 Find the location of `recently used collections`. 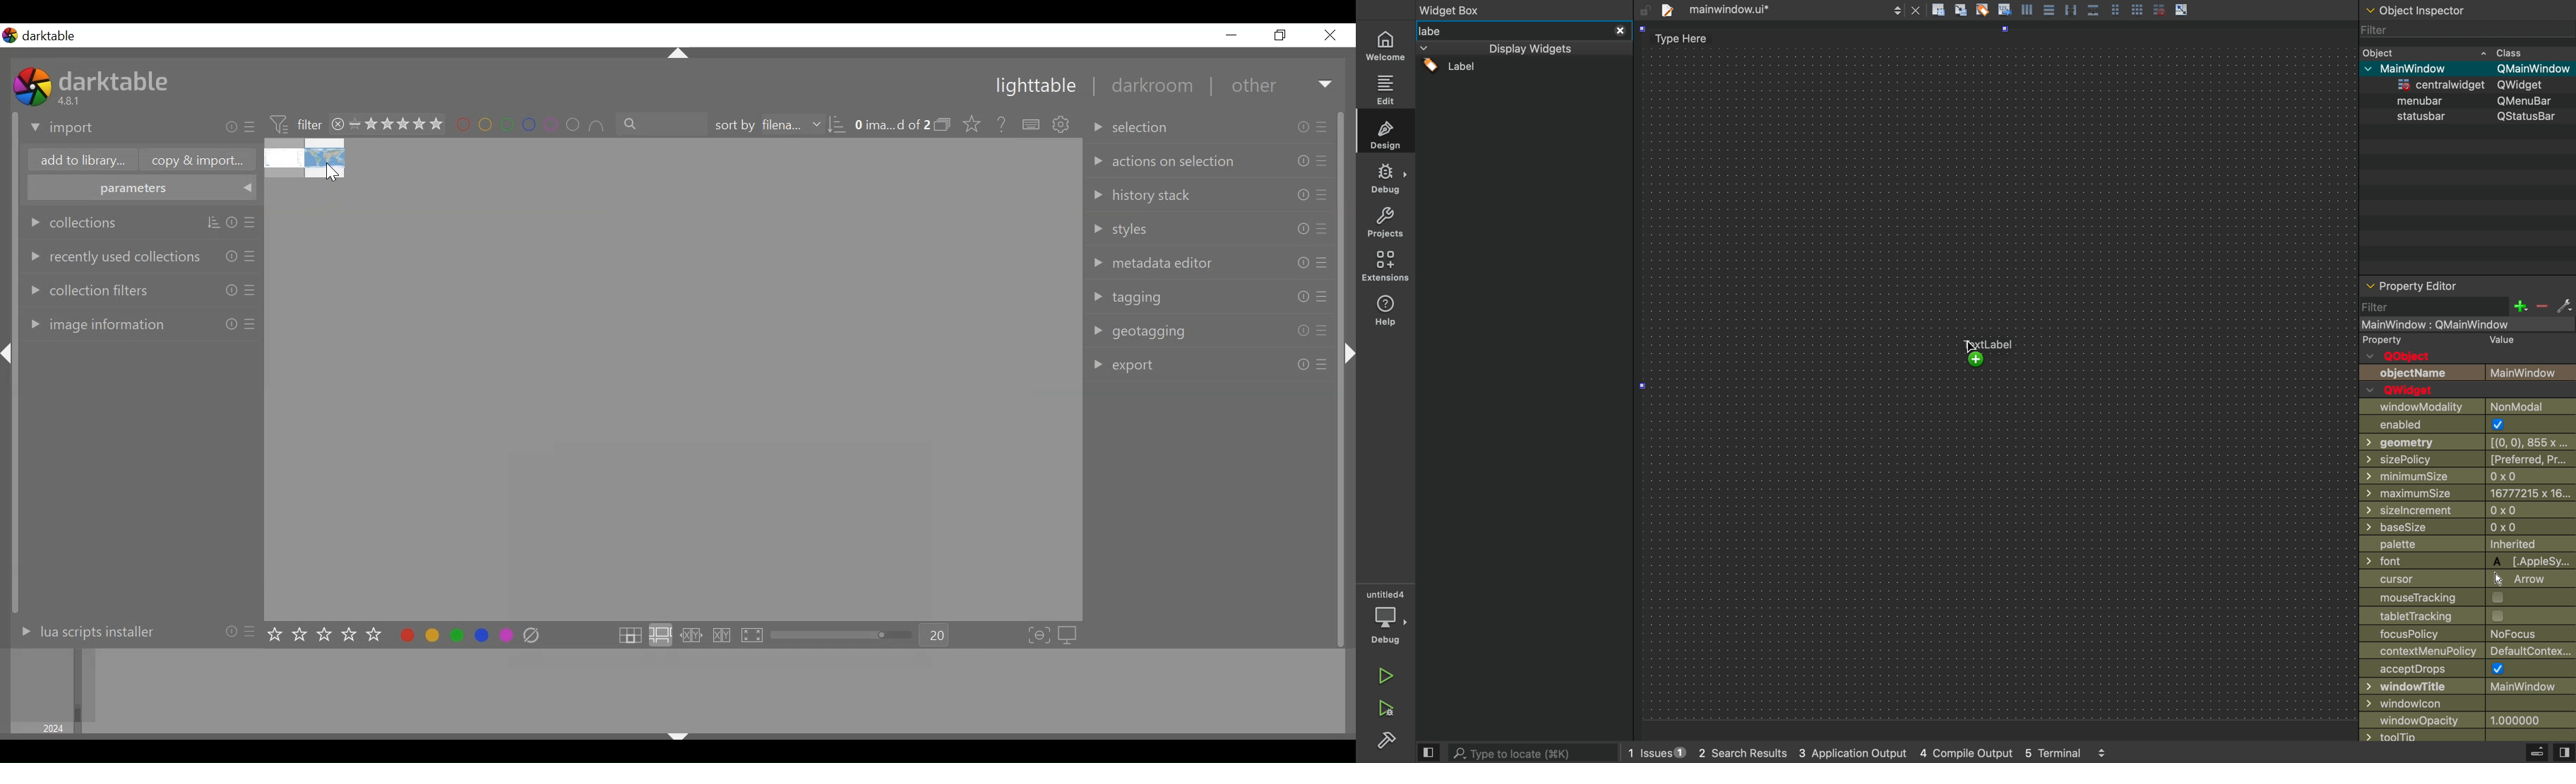

recently used collections is located at coordinates (112, 256).